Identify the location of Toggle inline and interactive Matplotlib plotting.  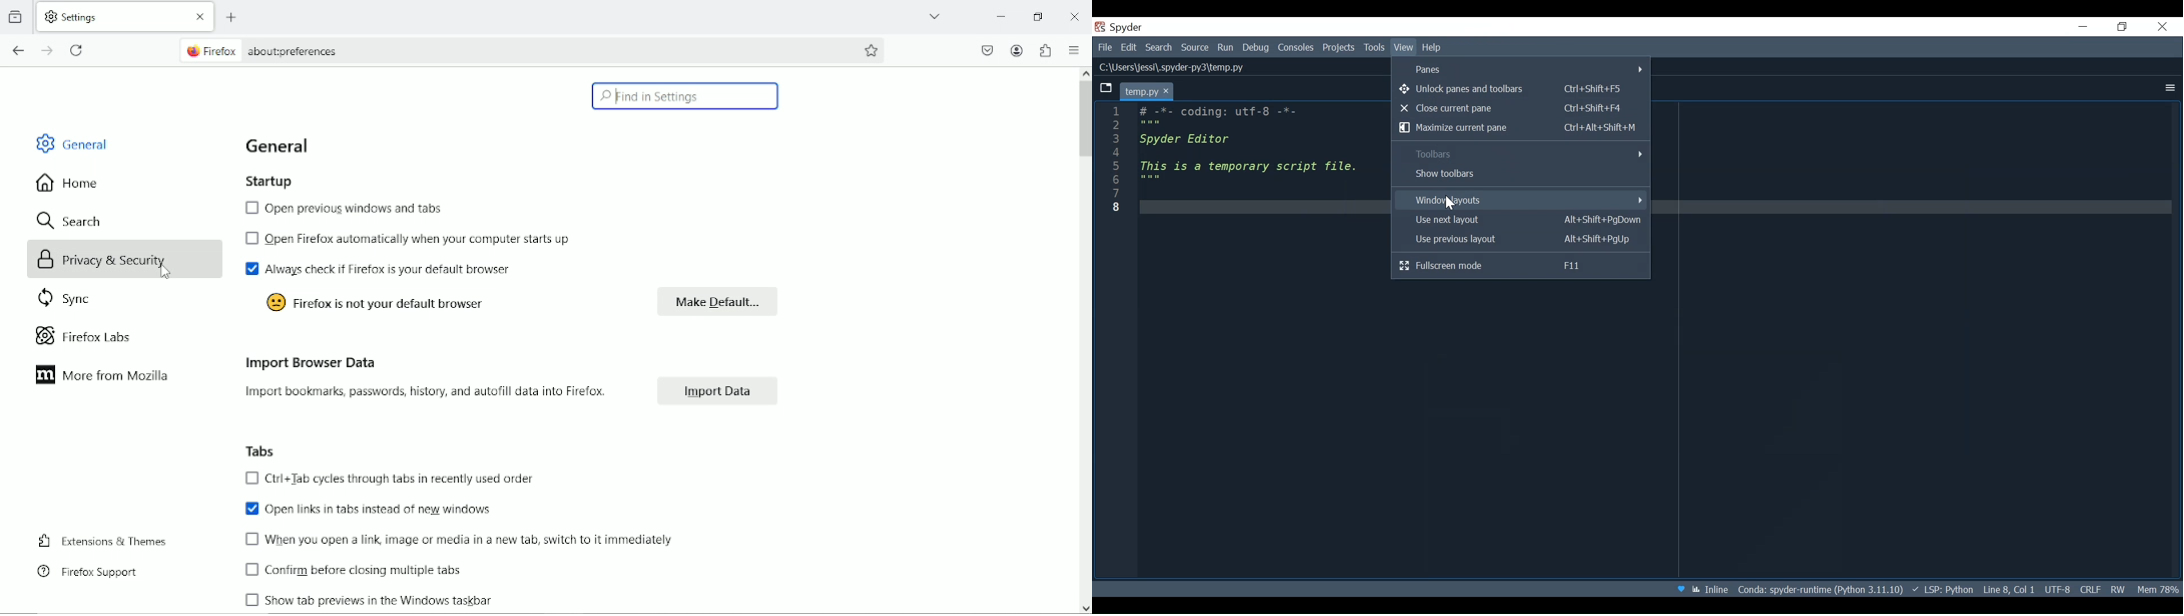
(1711, 589).